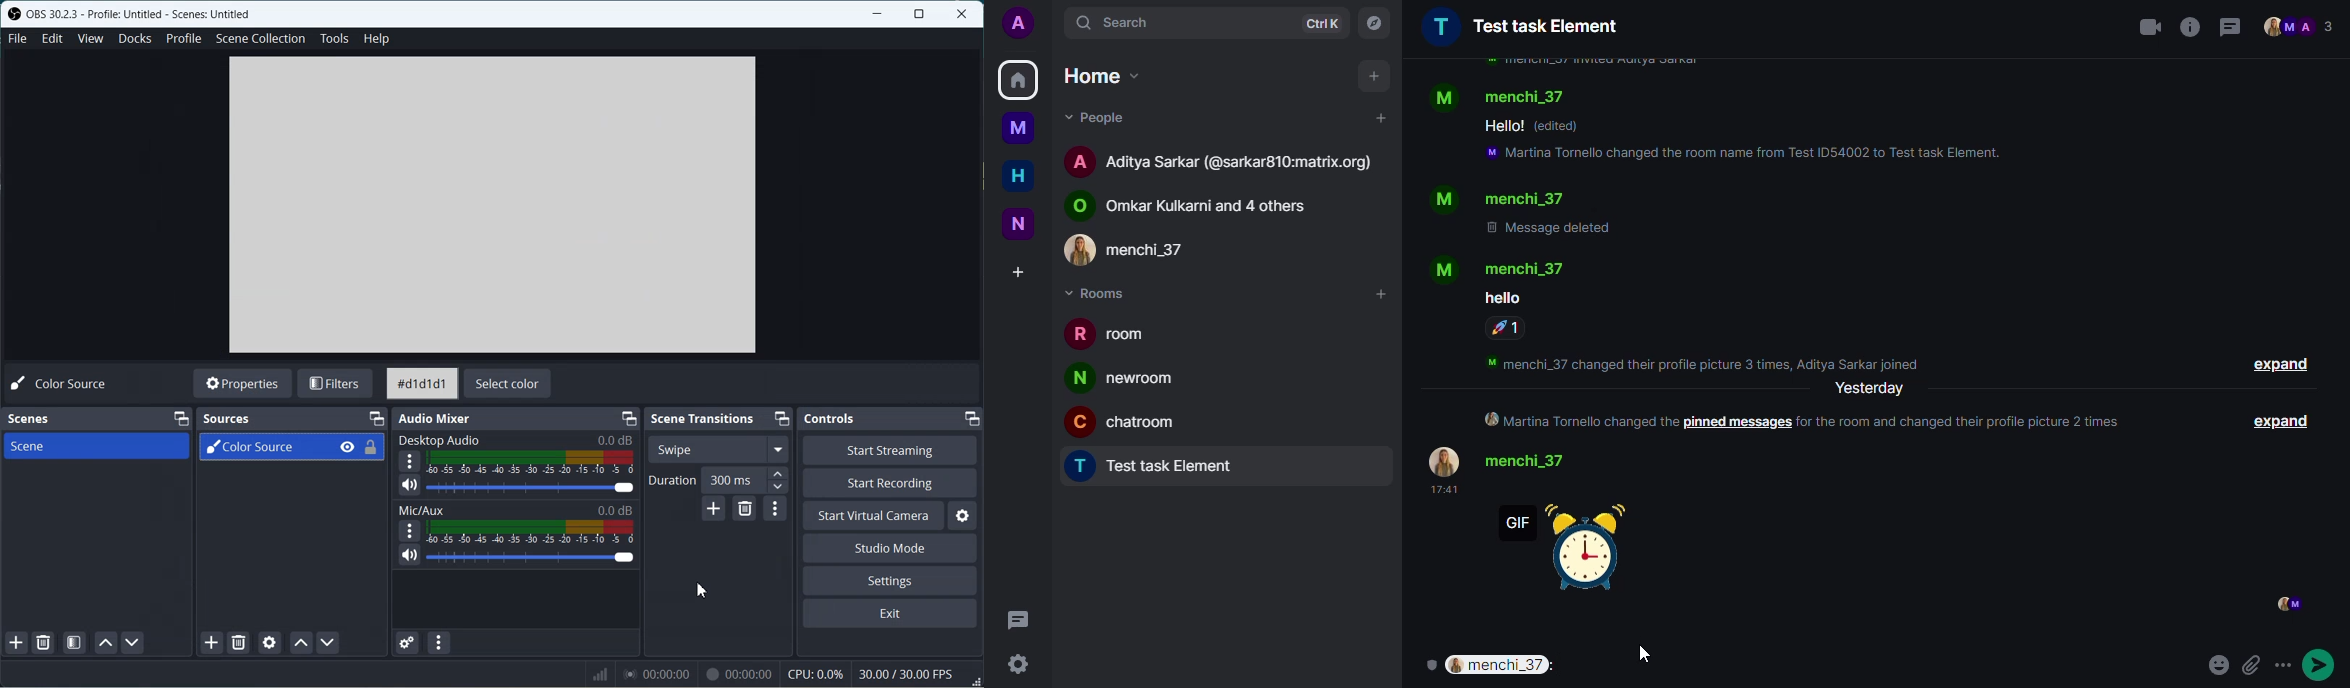 This screenshot has height=700, width=2352. I want to click on info- menchi_37 changed their profile picture, so click(1711, 361).